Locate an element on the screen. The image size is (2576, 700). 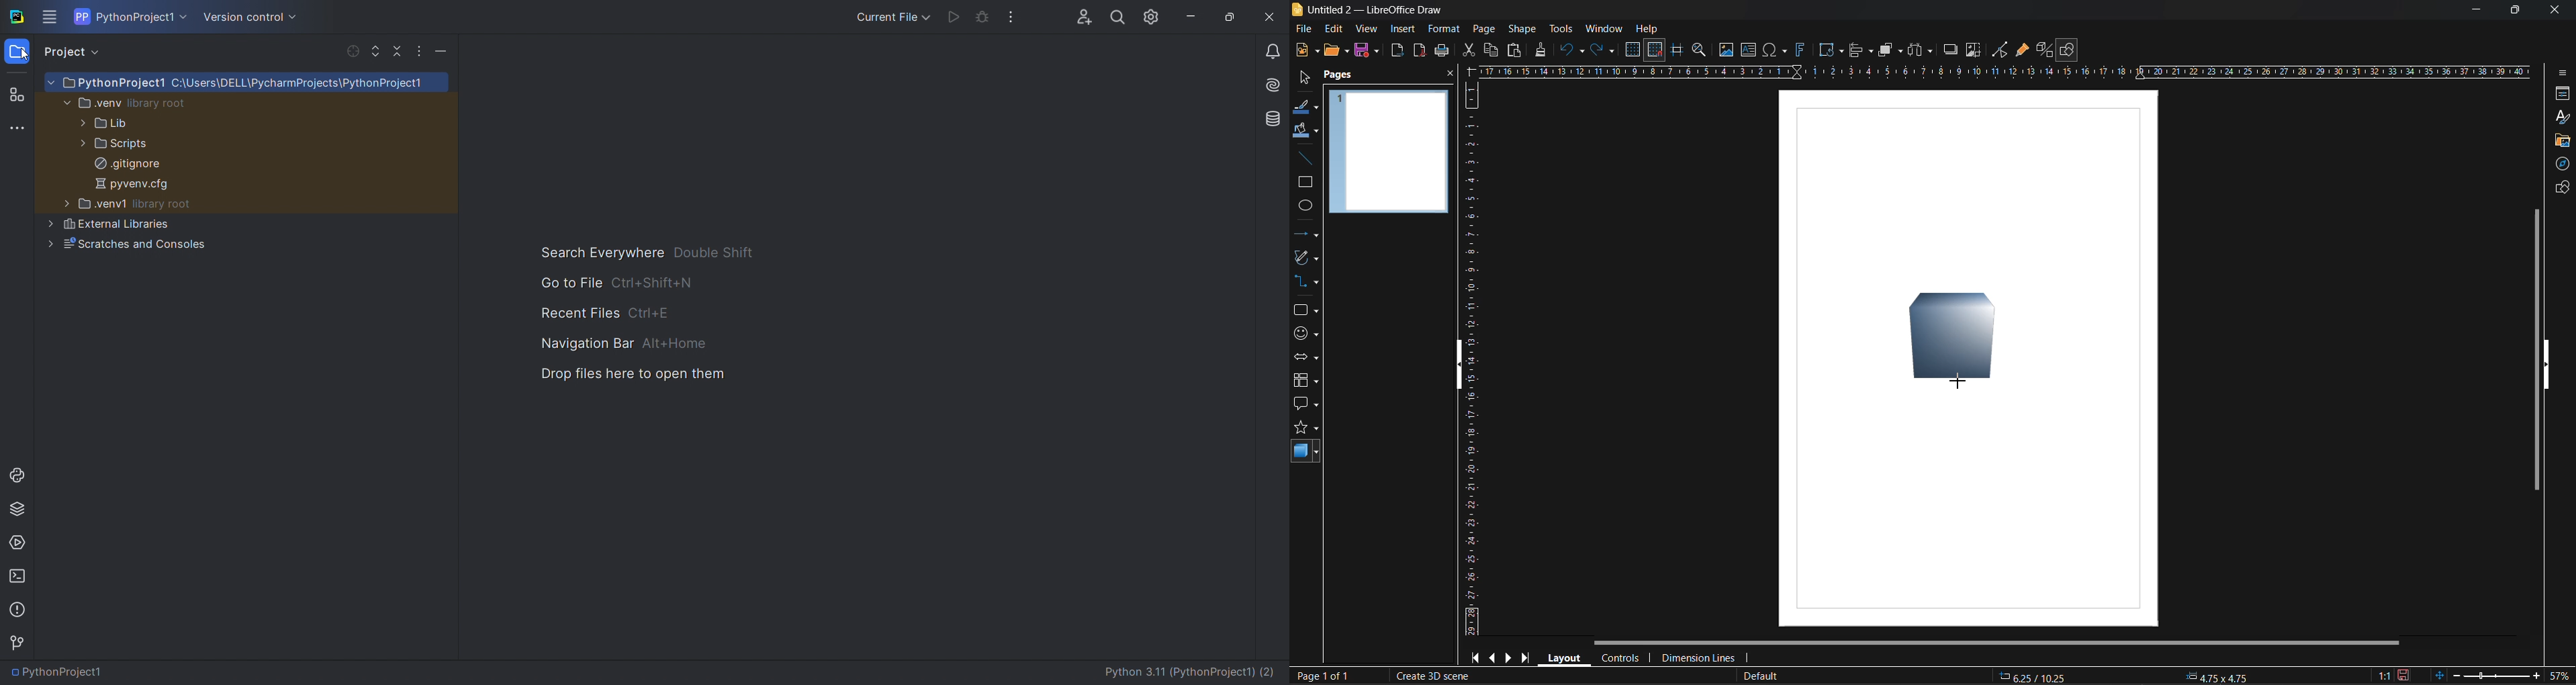
new is located at coordinates (1307, 51).